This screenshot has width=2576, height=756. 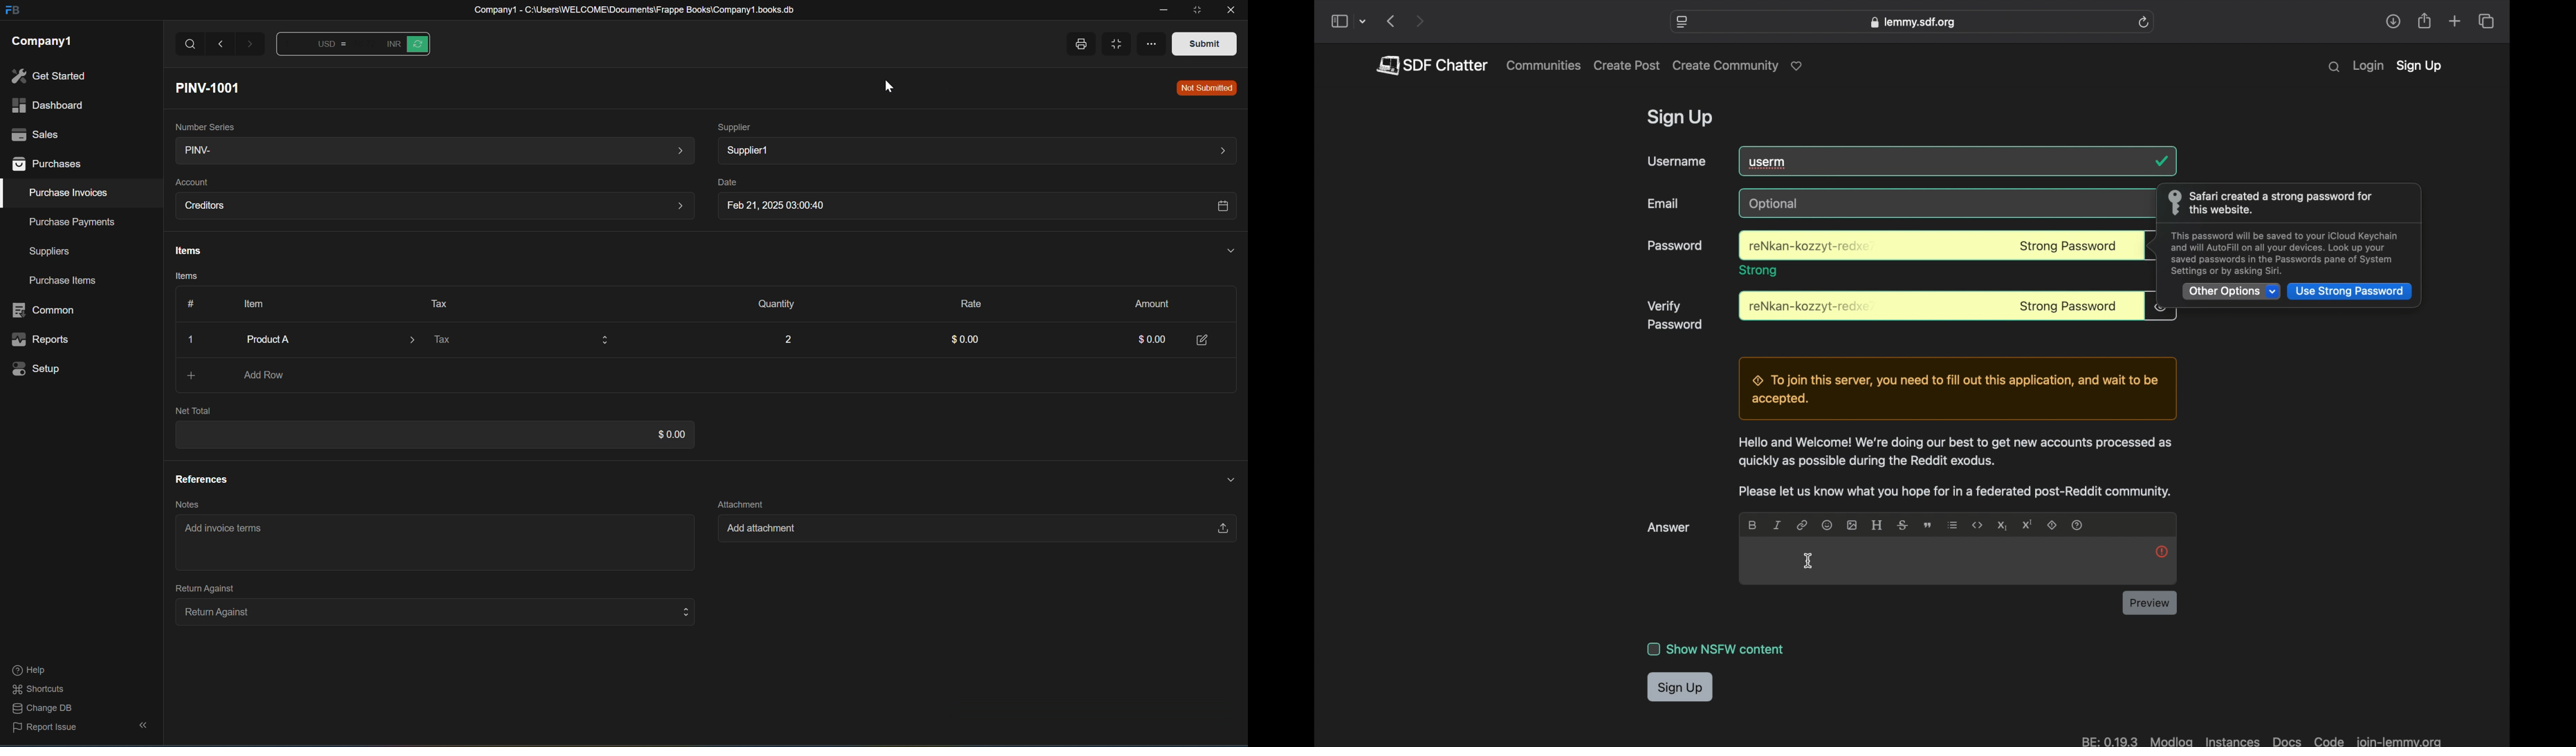 I want to click on Supplier, so click(x=735, y=126).